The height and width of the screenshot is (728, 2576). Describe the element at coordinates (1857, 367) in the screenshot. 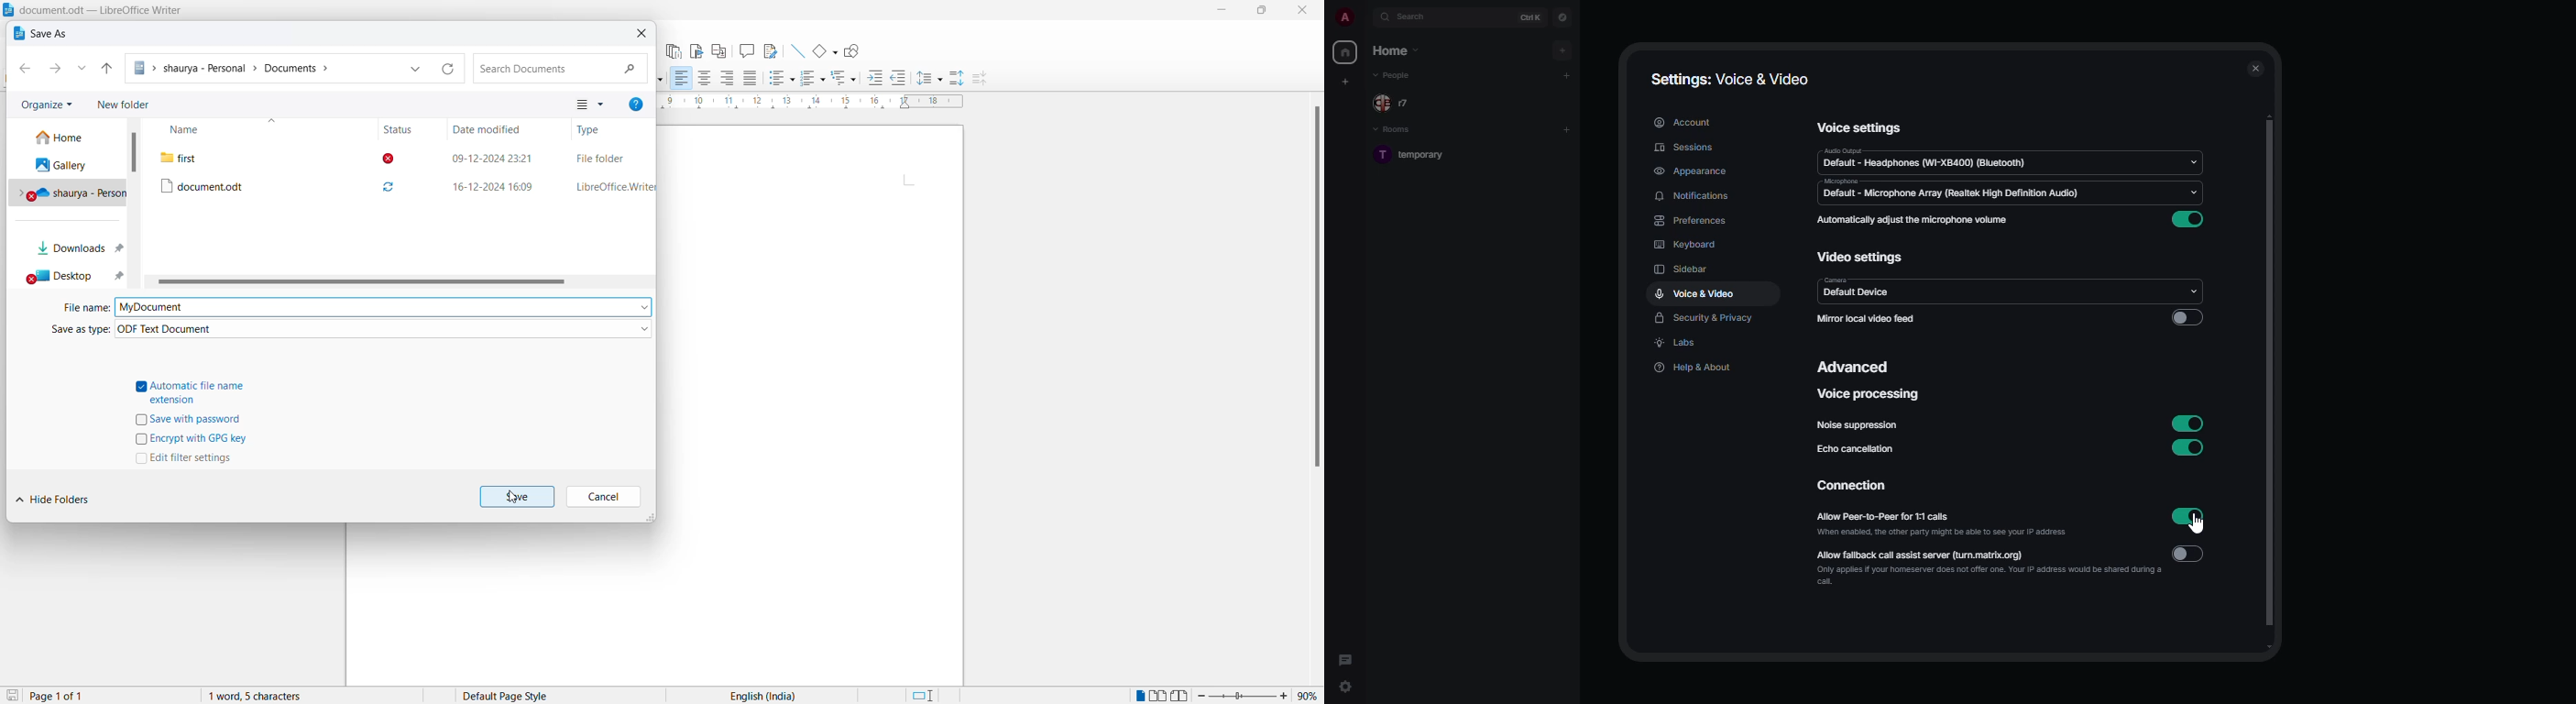

I see `advanced` at that location.